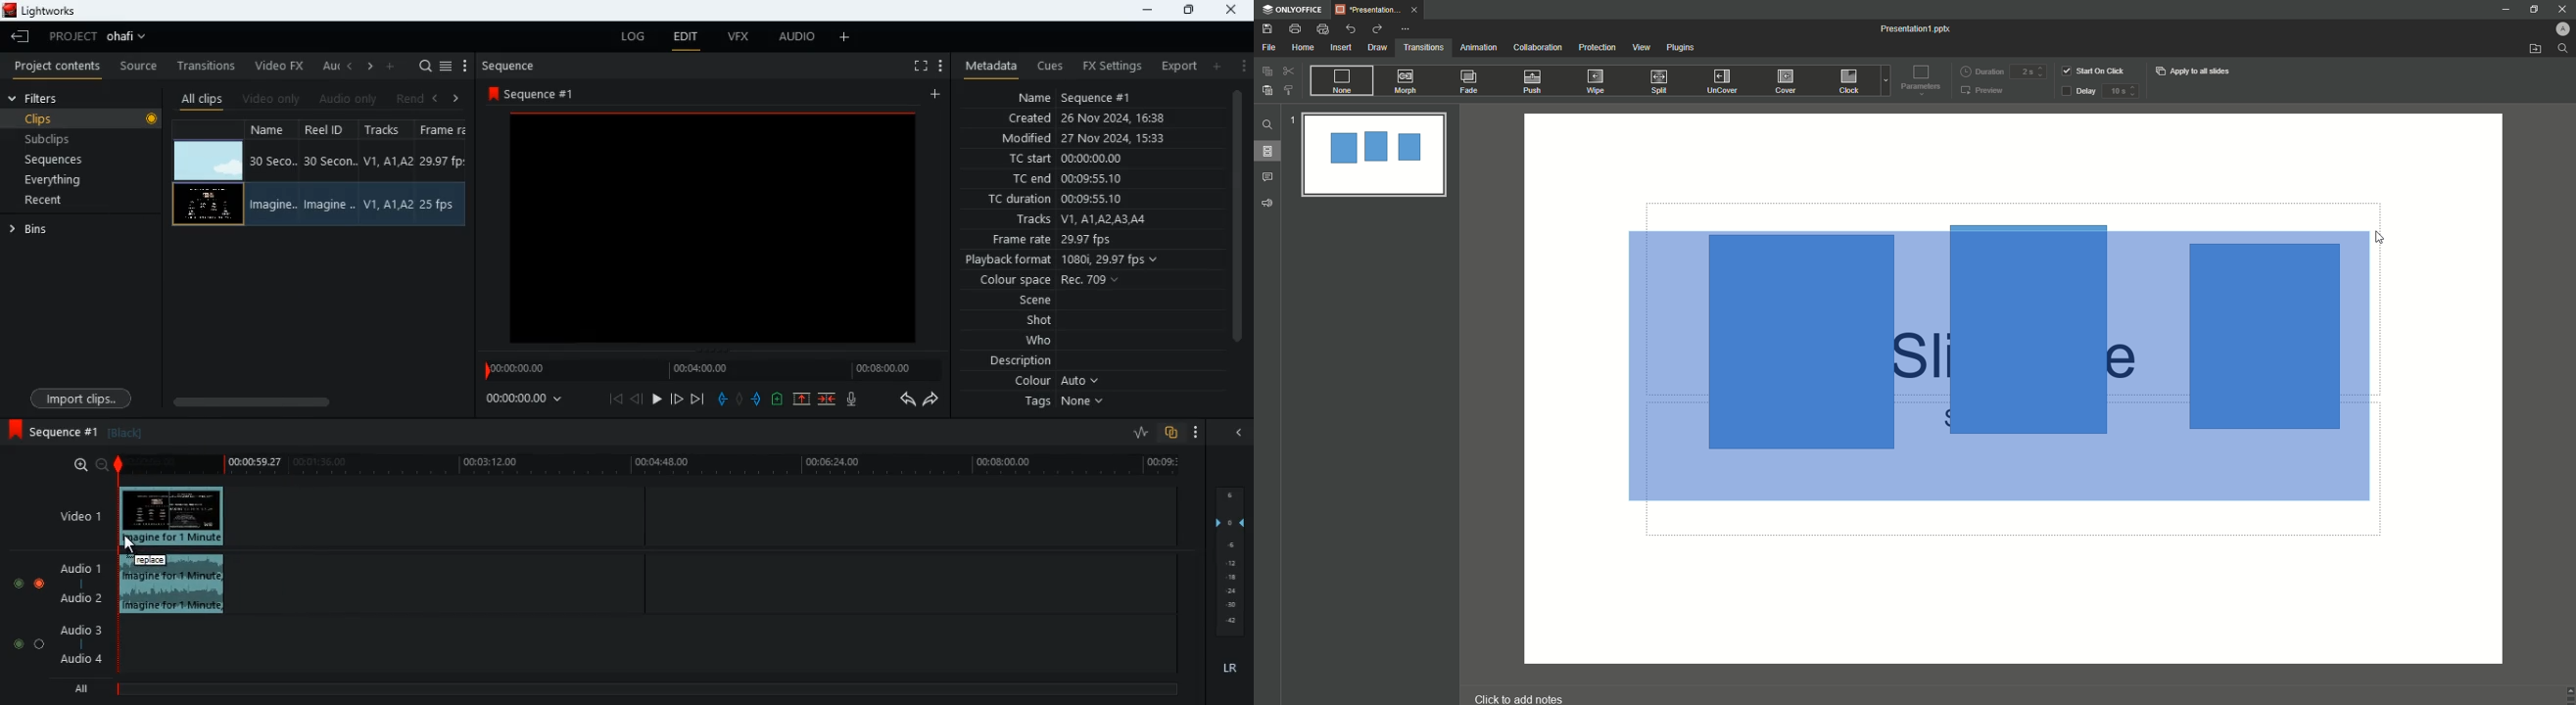  Describe the element at coordinates (2556, 8) in the screenshot. I see `Close` at that location.